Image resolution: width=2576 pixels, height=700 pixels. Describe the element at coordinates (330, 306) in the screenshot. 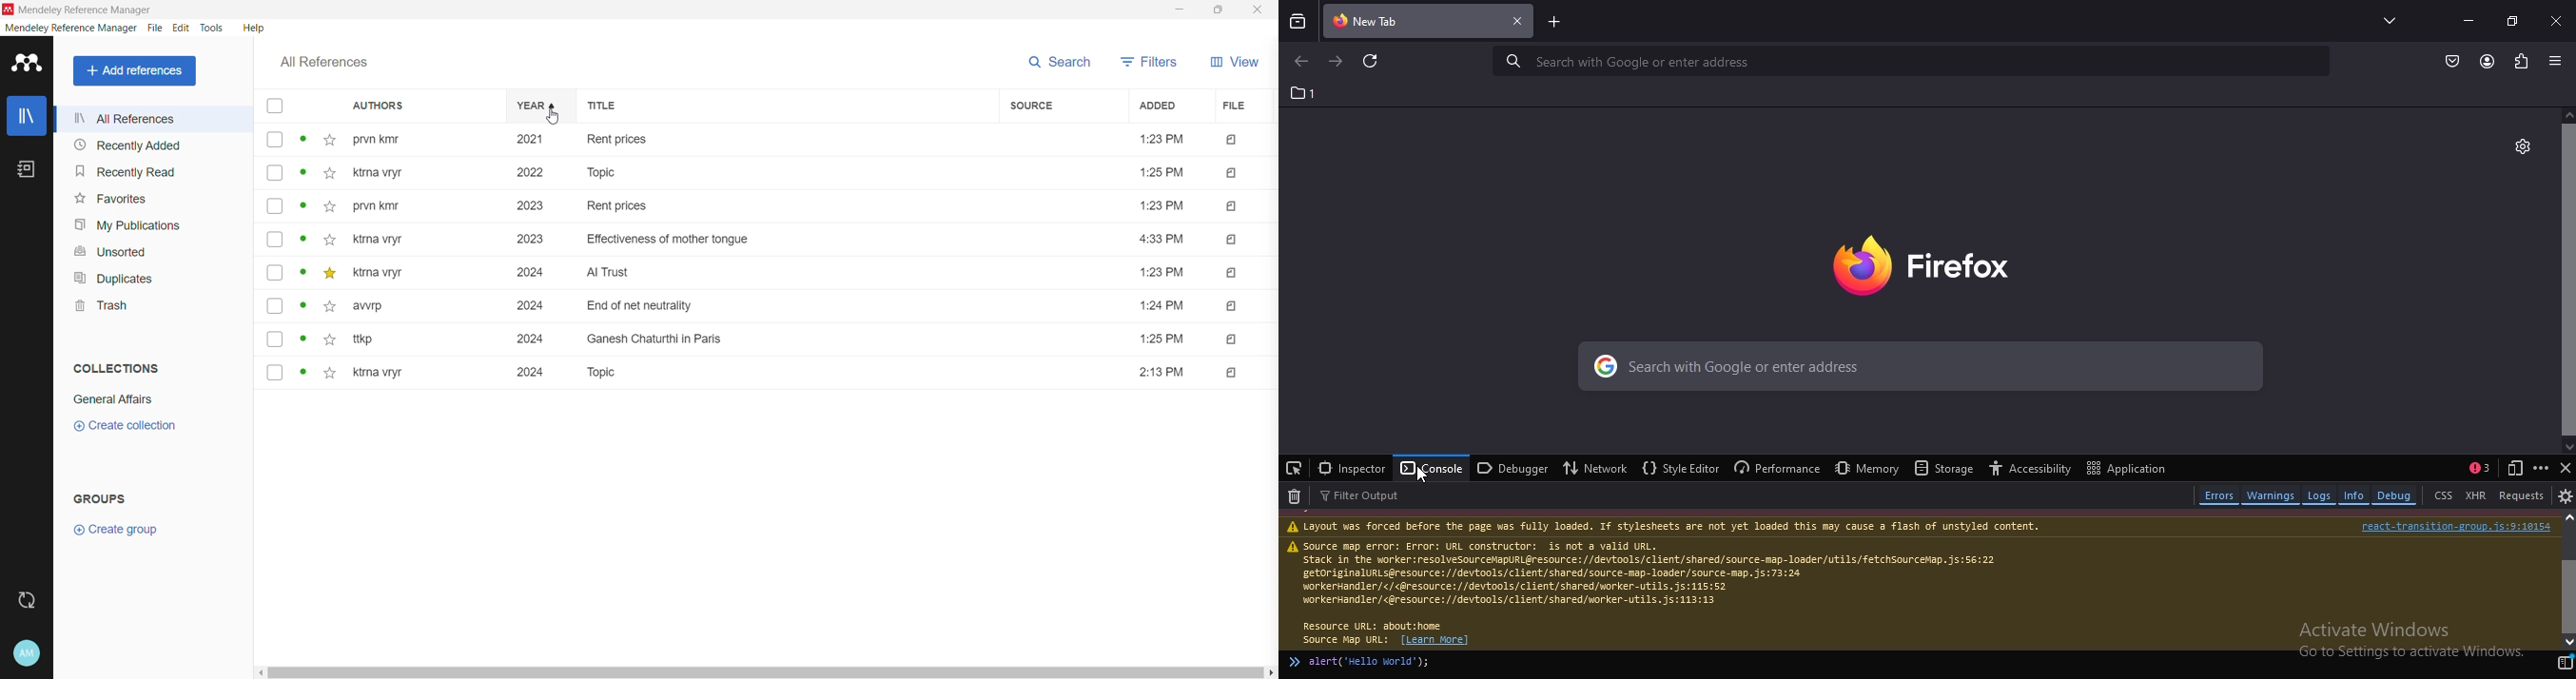

I see `click to add to favorites` at that location.